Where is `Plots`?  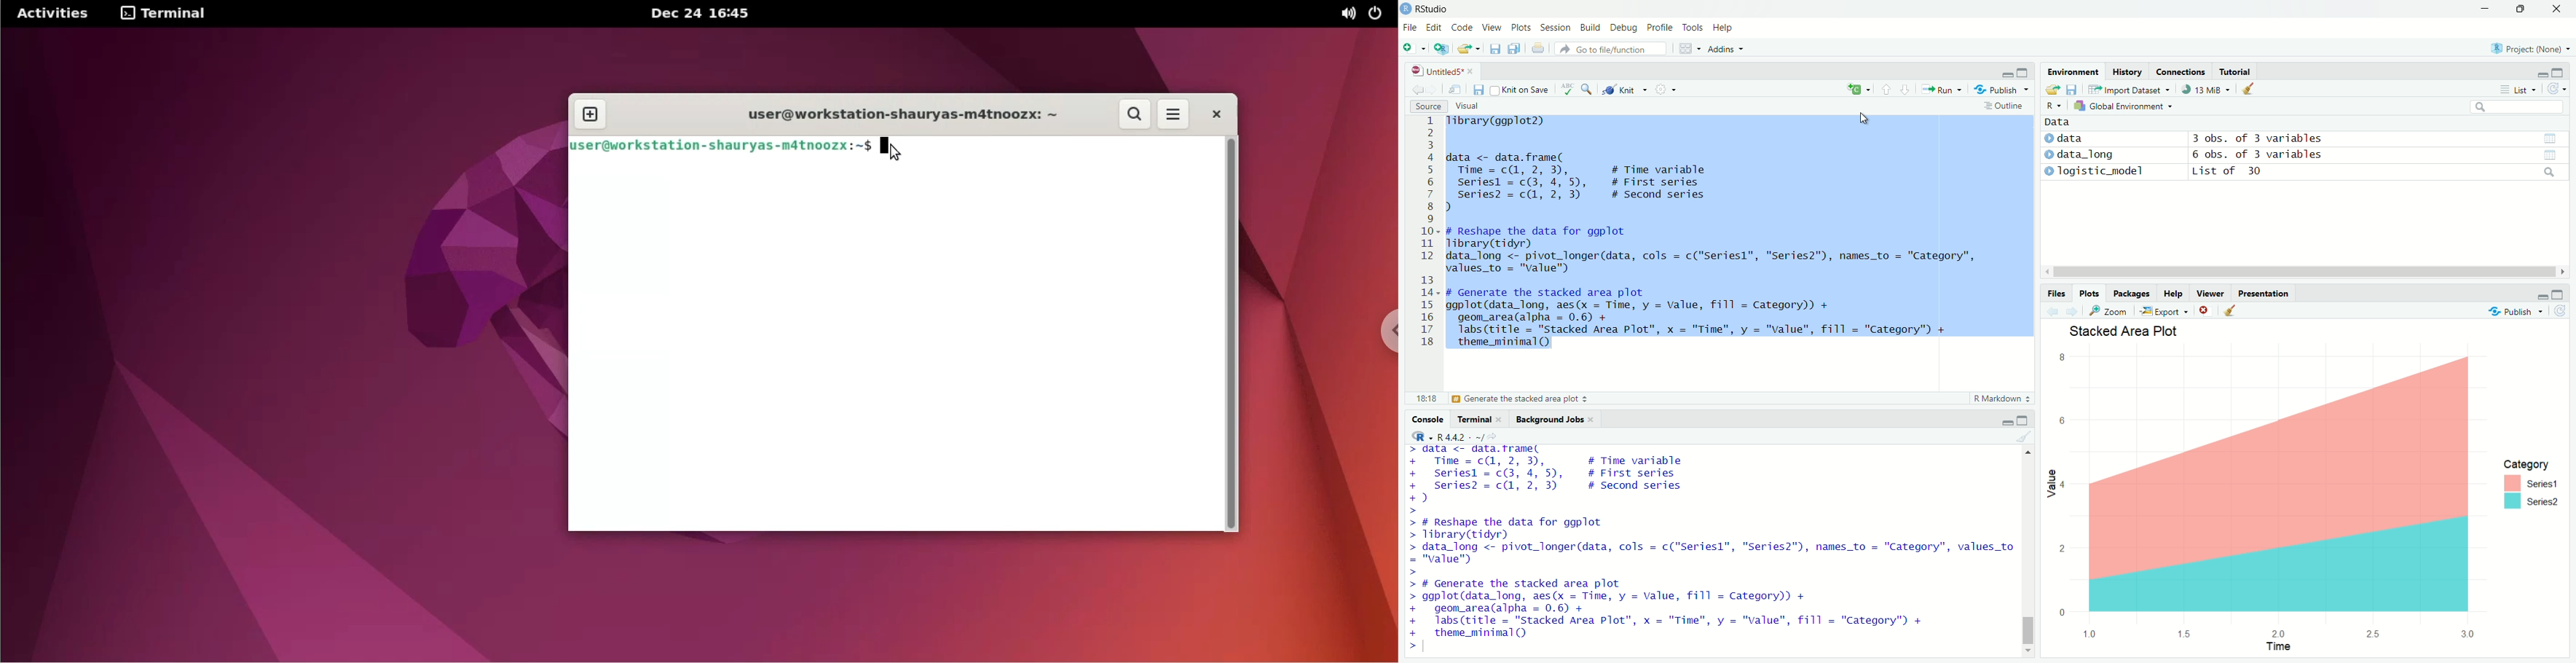
Plots is located at coordinates (1522, 27).